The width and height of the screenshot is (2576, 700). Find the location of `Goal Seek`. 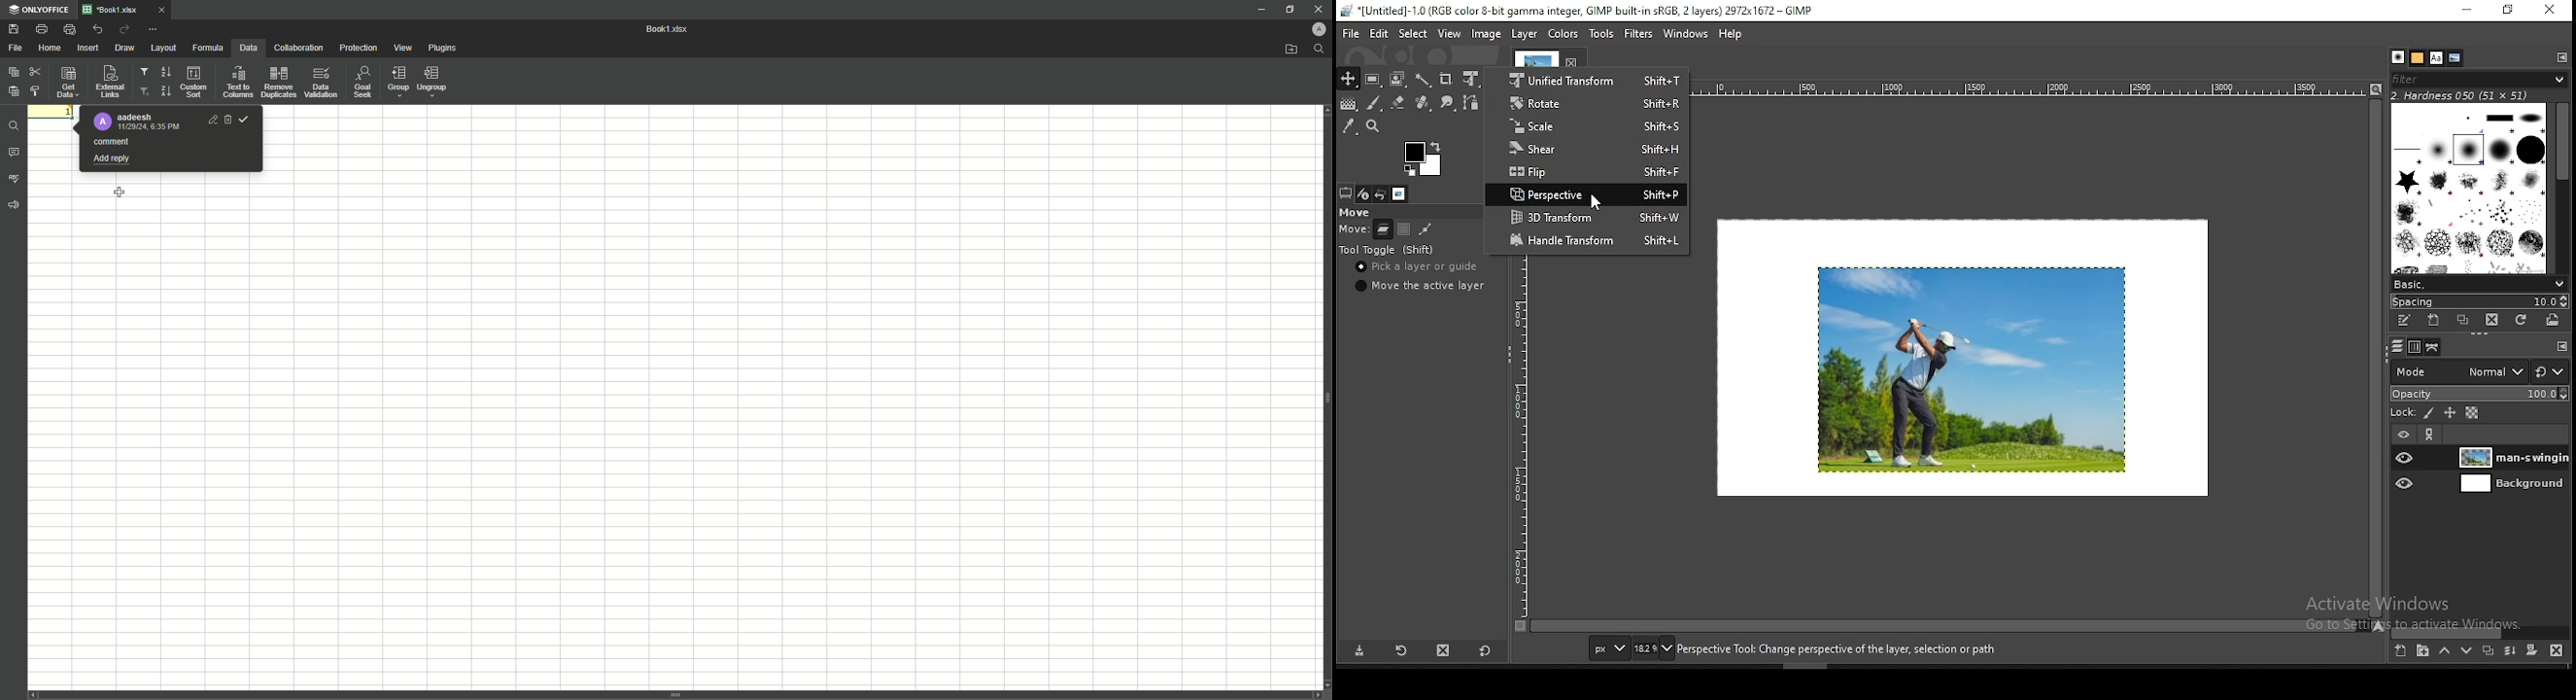

Goal Seek is located at coordinates (362, 83).